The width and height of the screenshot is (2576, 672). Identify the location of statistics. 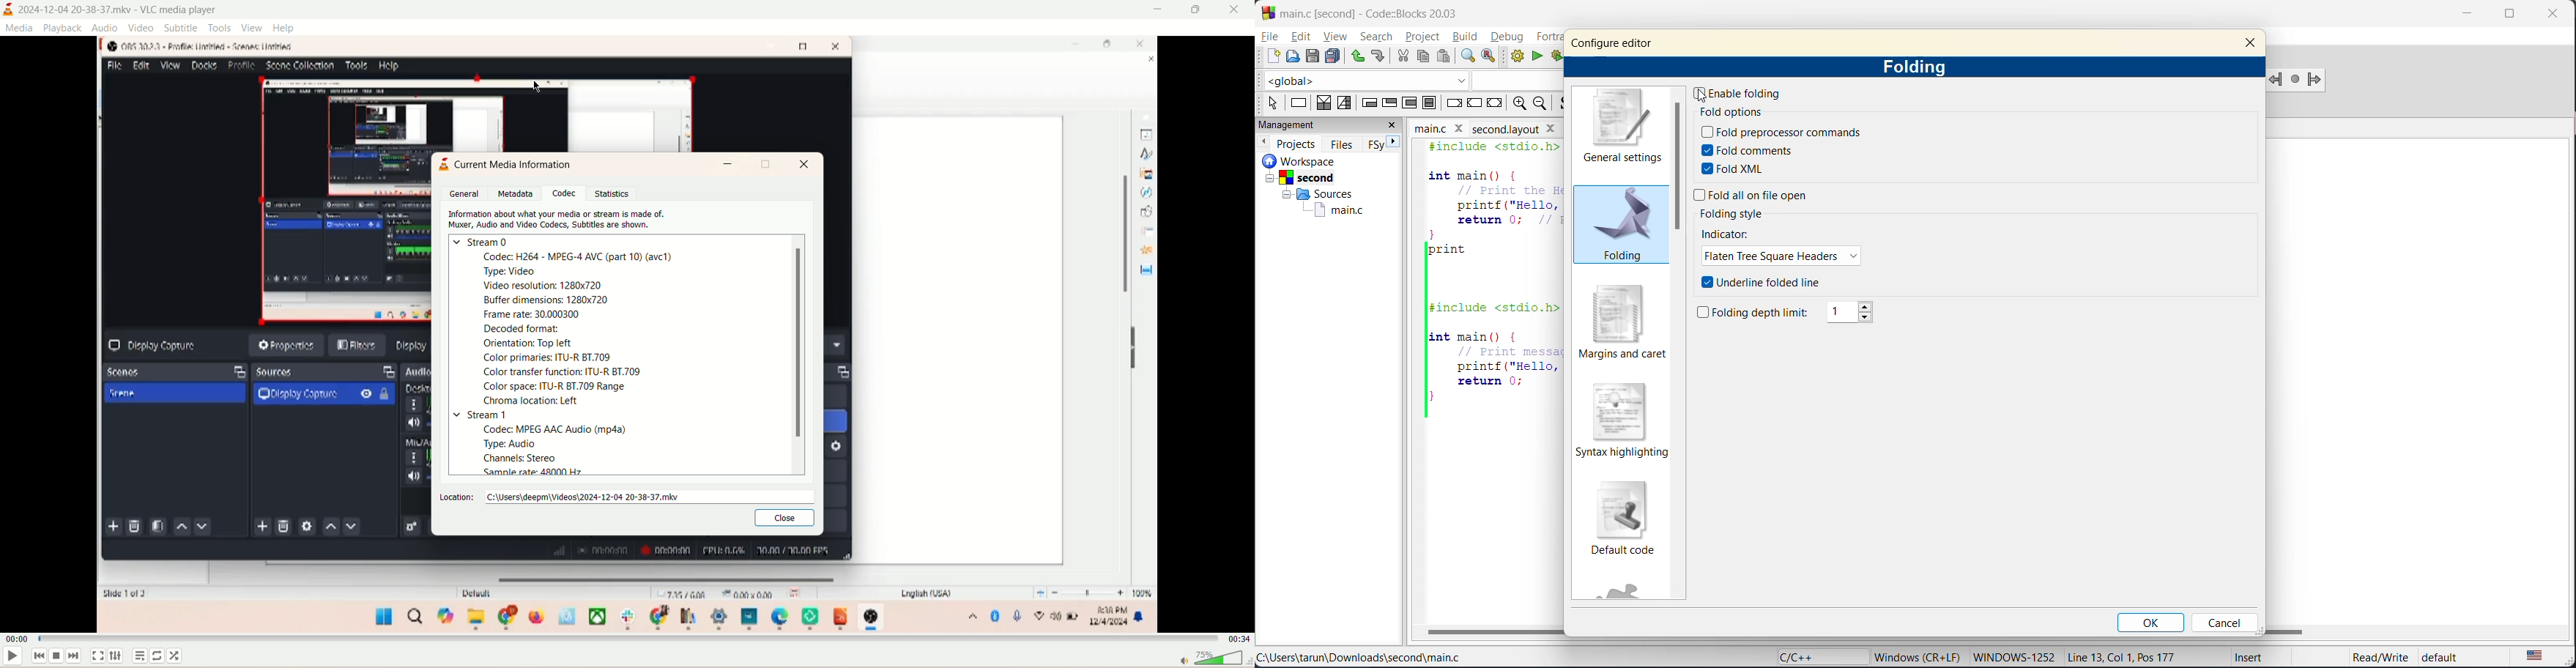
(616, 193).